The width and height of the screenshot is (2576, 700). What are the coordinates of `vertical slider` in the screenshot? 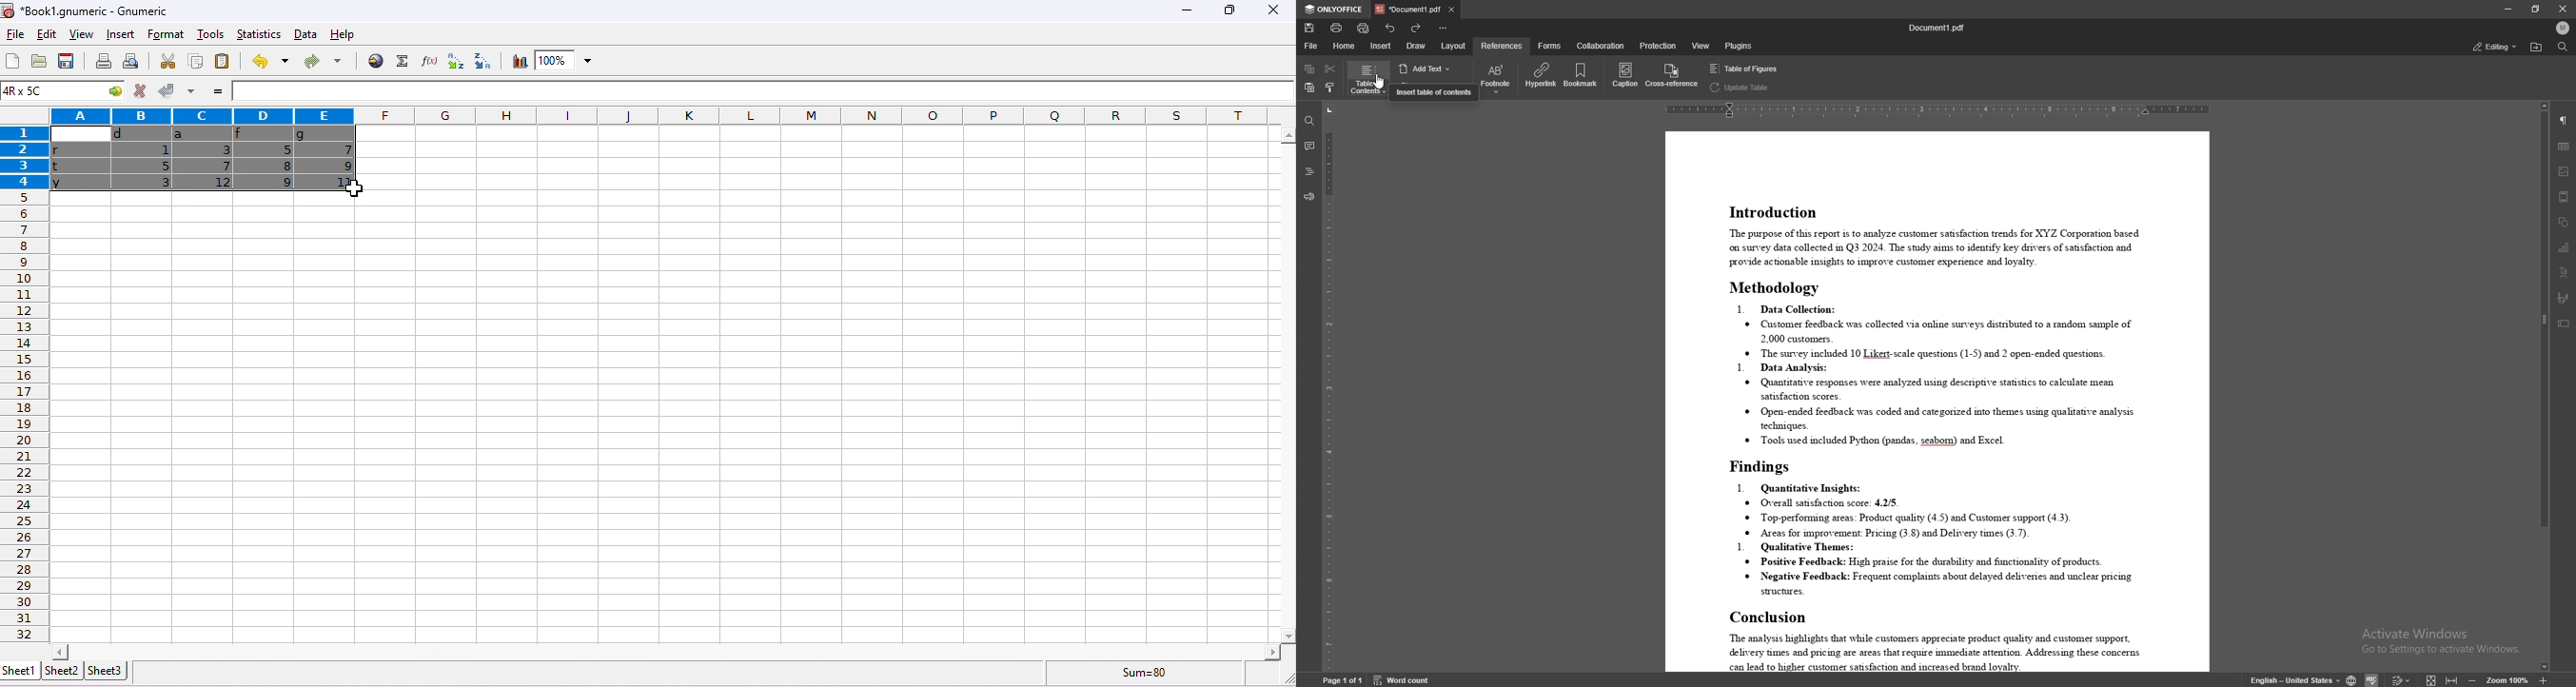 It's located at (1288, 383).